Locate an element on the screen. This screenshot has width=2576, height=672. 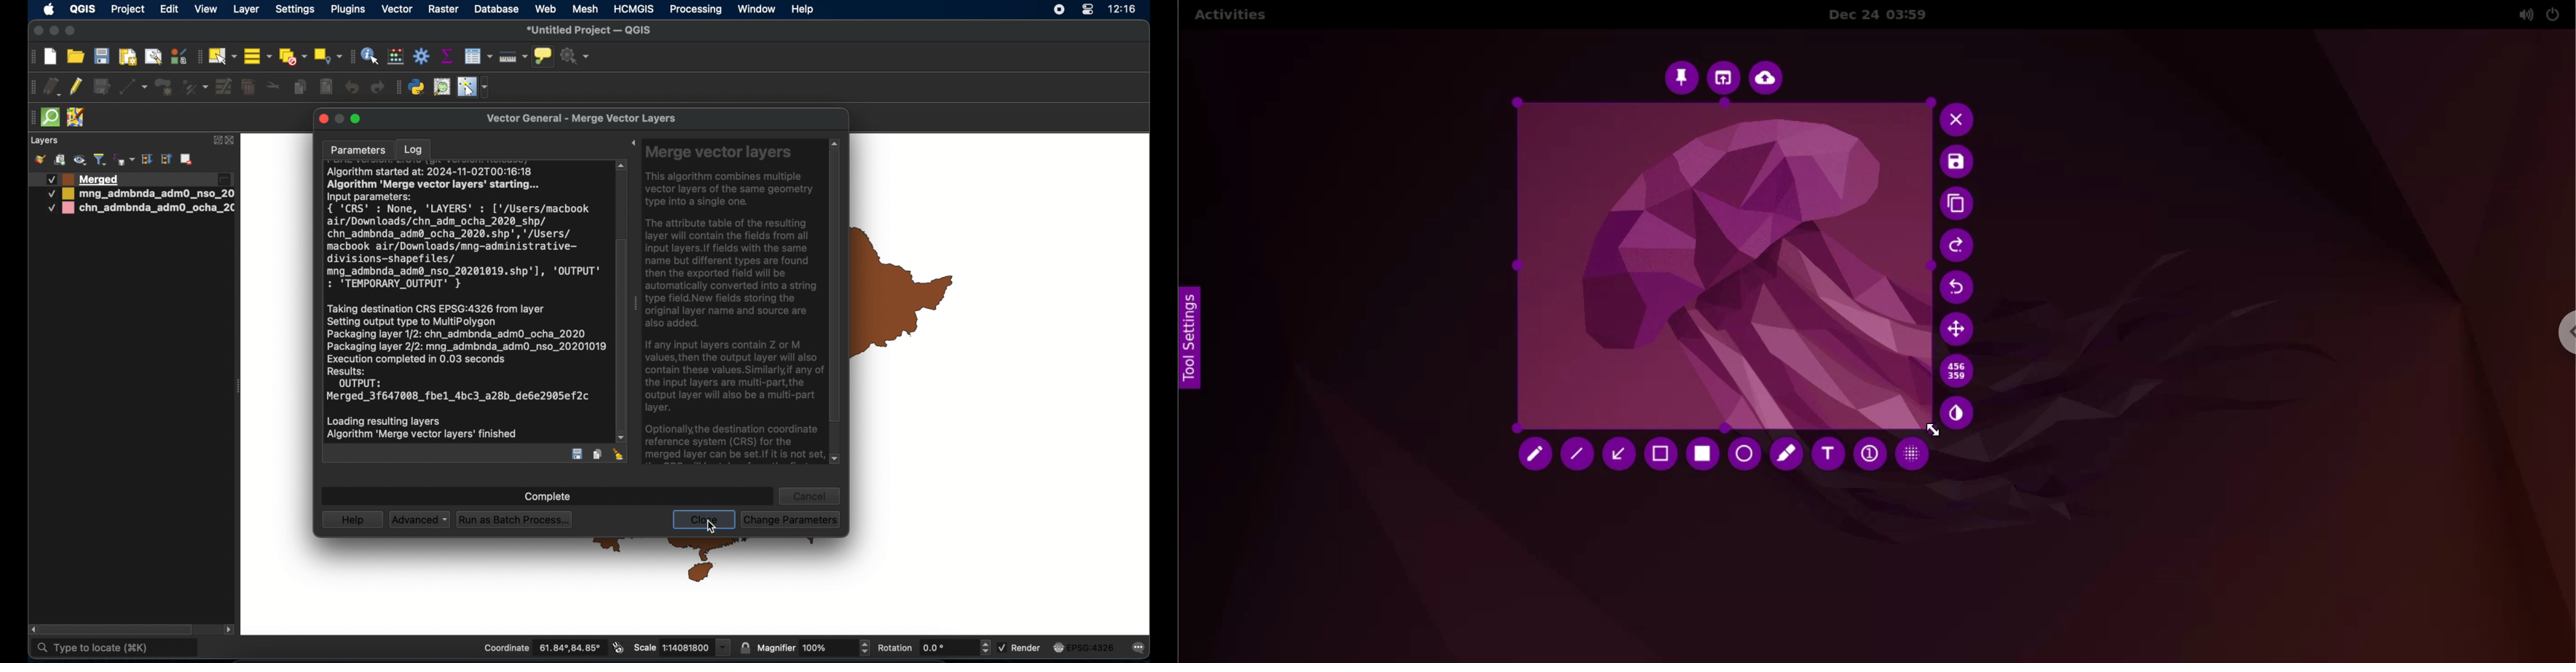
scroll right arrow is located at coordinates (230, 632).